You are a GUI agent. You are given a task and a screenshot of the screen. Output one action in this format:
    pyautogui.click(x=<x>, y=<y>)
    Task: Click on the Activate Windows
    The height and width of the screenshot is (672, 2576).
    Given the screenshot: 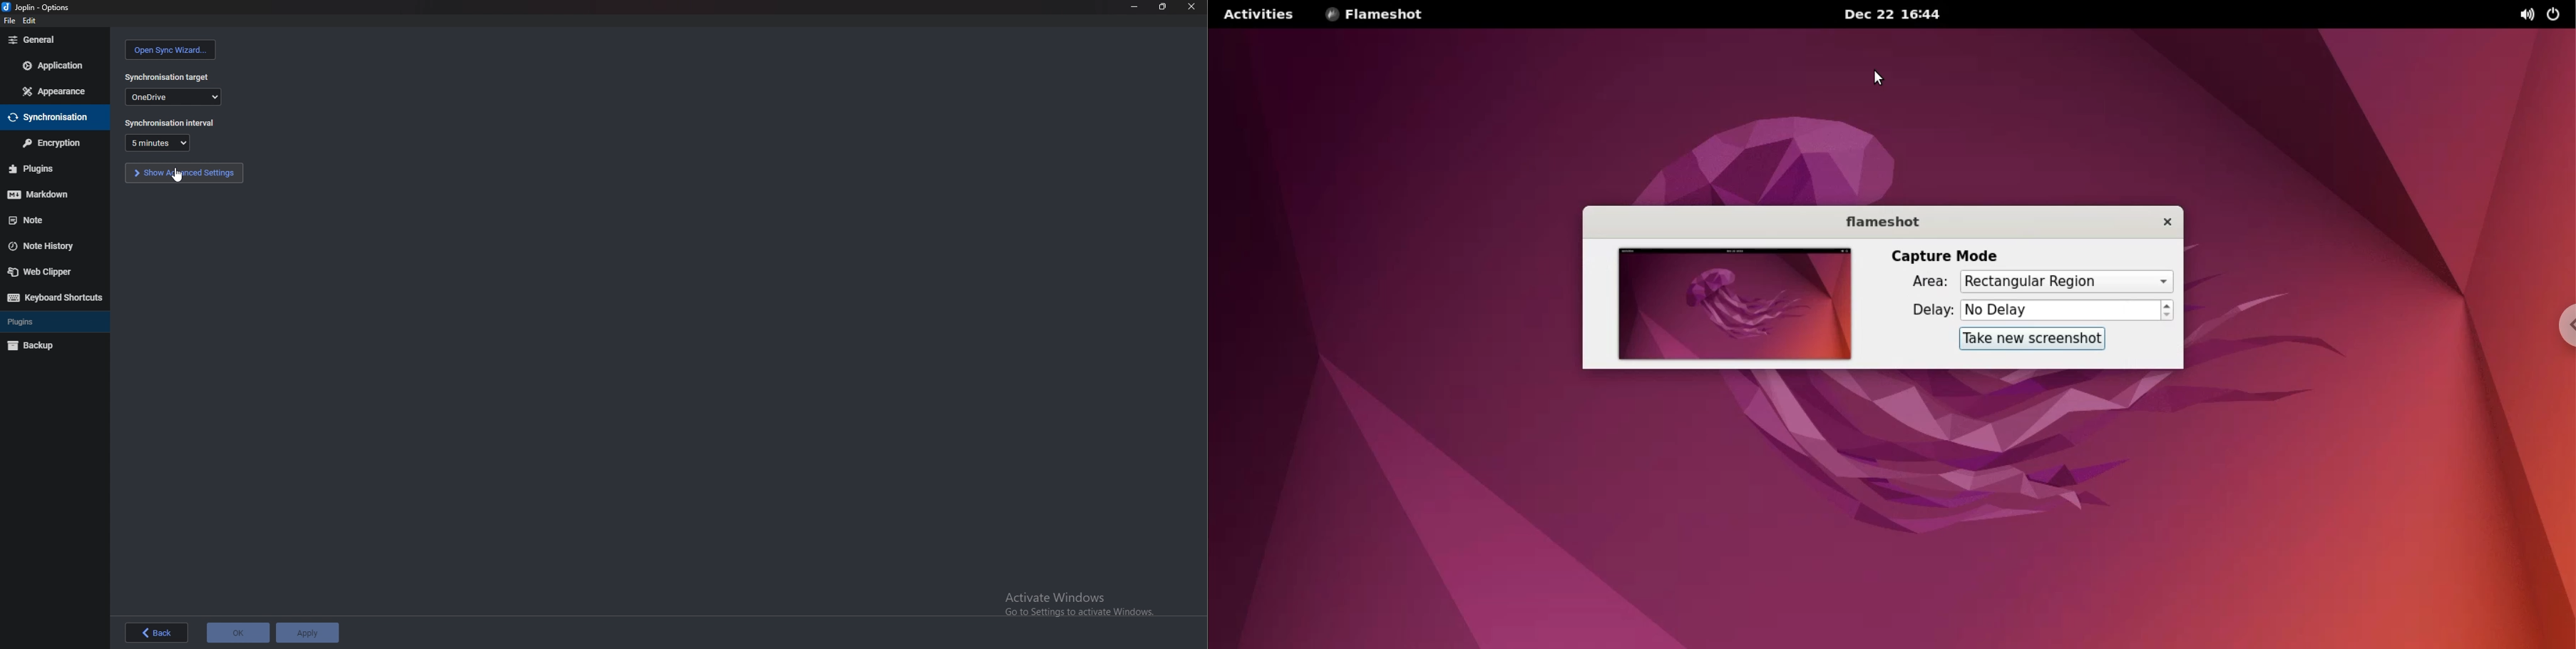 What is the action you would take?
    pyautogui.click(x=1071, y=602)
    